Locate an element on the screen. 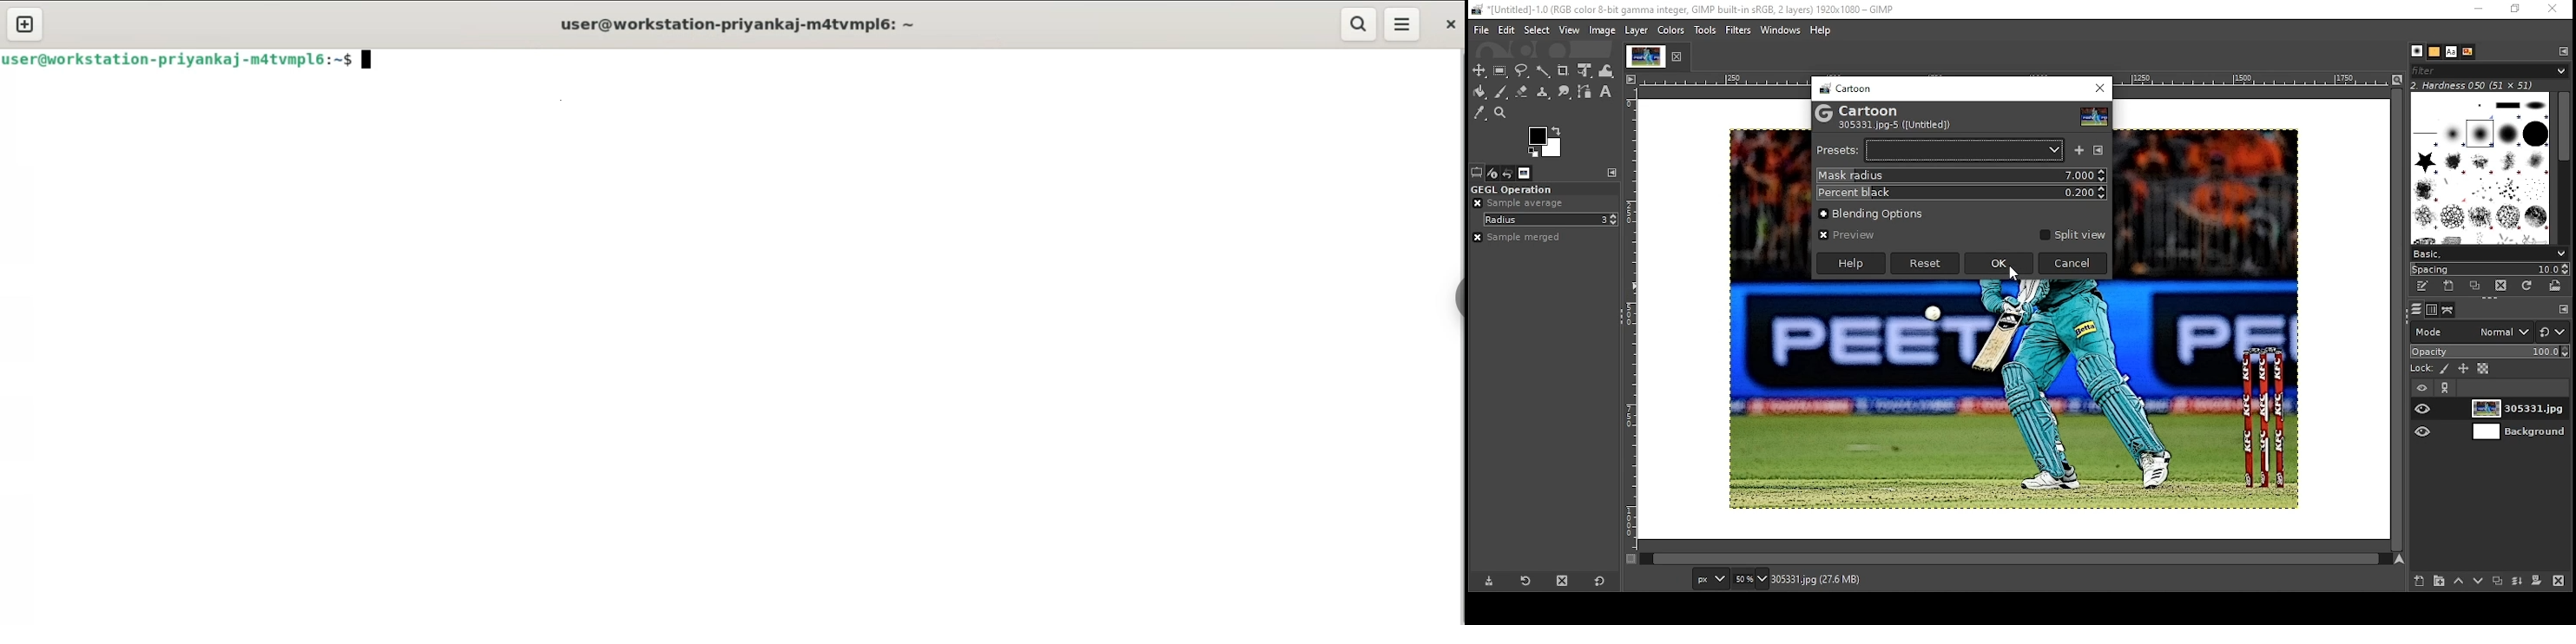 The height and width of the screenshot is (644, 2576). create new layer group is located at coordinates (2438, 581).